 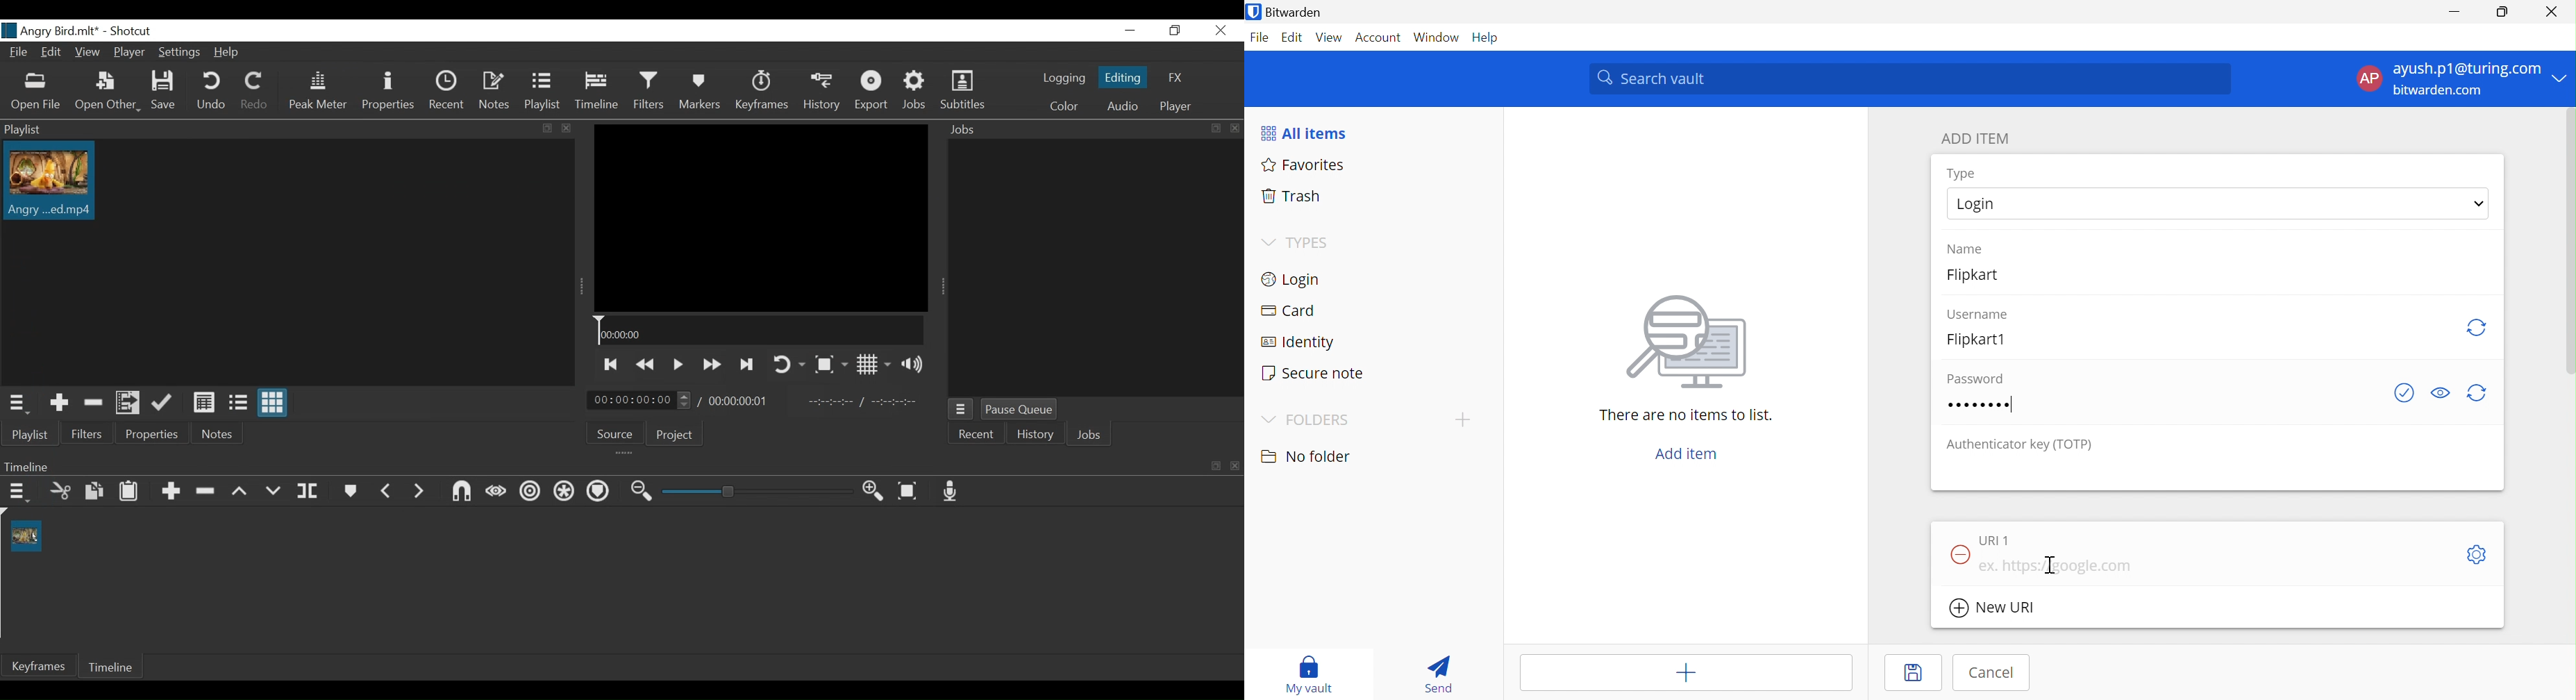 I want to click on Settings, so click(x=178, y=51).